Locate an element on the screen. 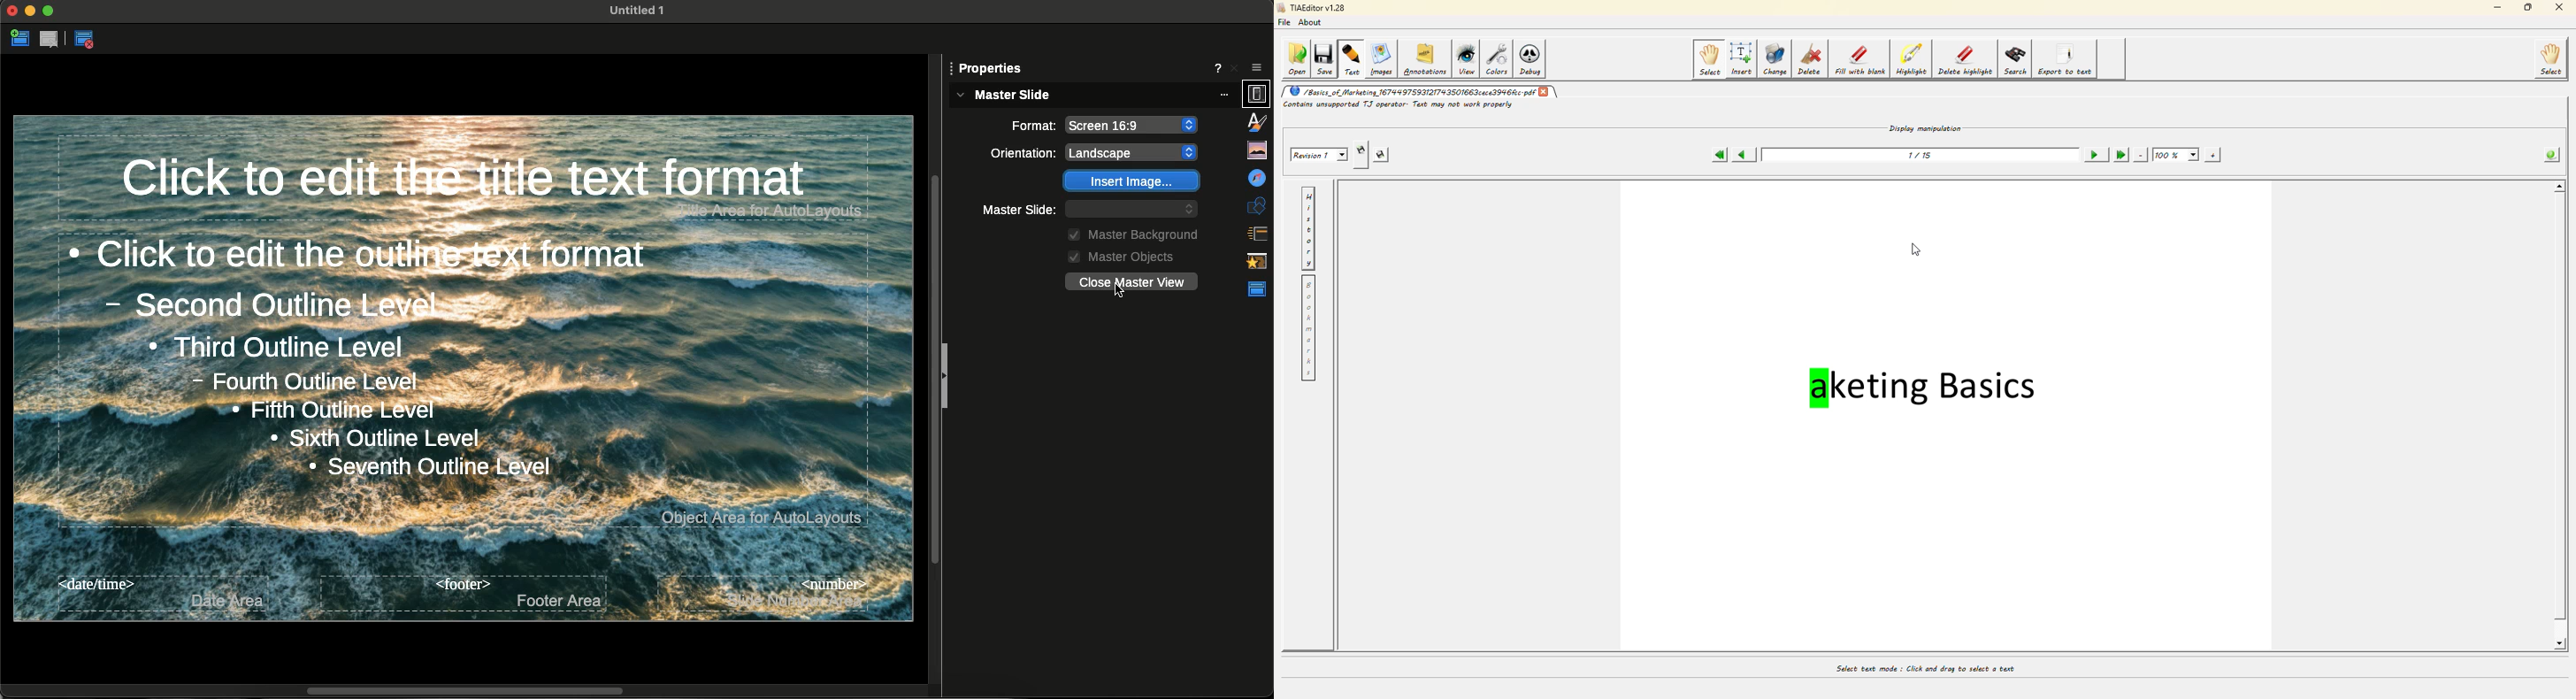  Orientation is located at coordinates (1032, 125).